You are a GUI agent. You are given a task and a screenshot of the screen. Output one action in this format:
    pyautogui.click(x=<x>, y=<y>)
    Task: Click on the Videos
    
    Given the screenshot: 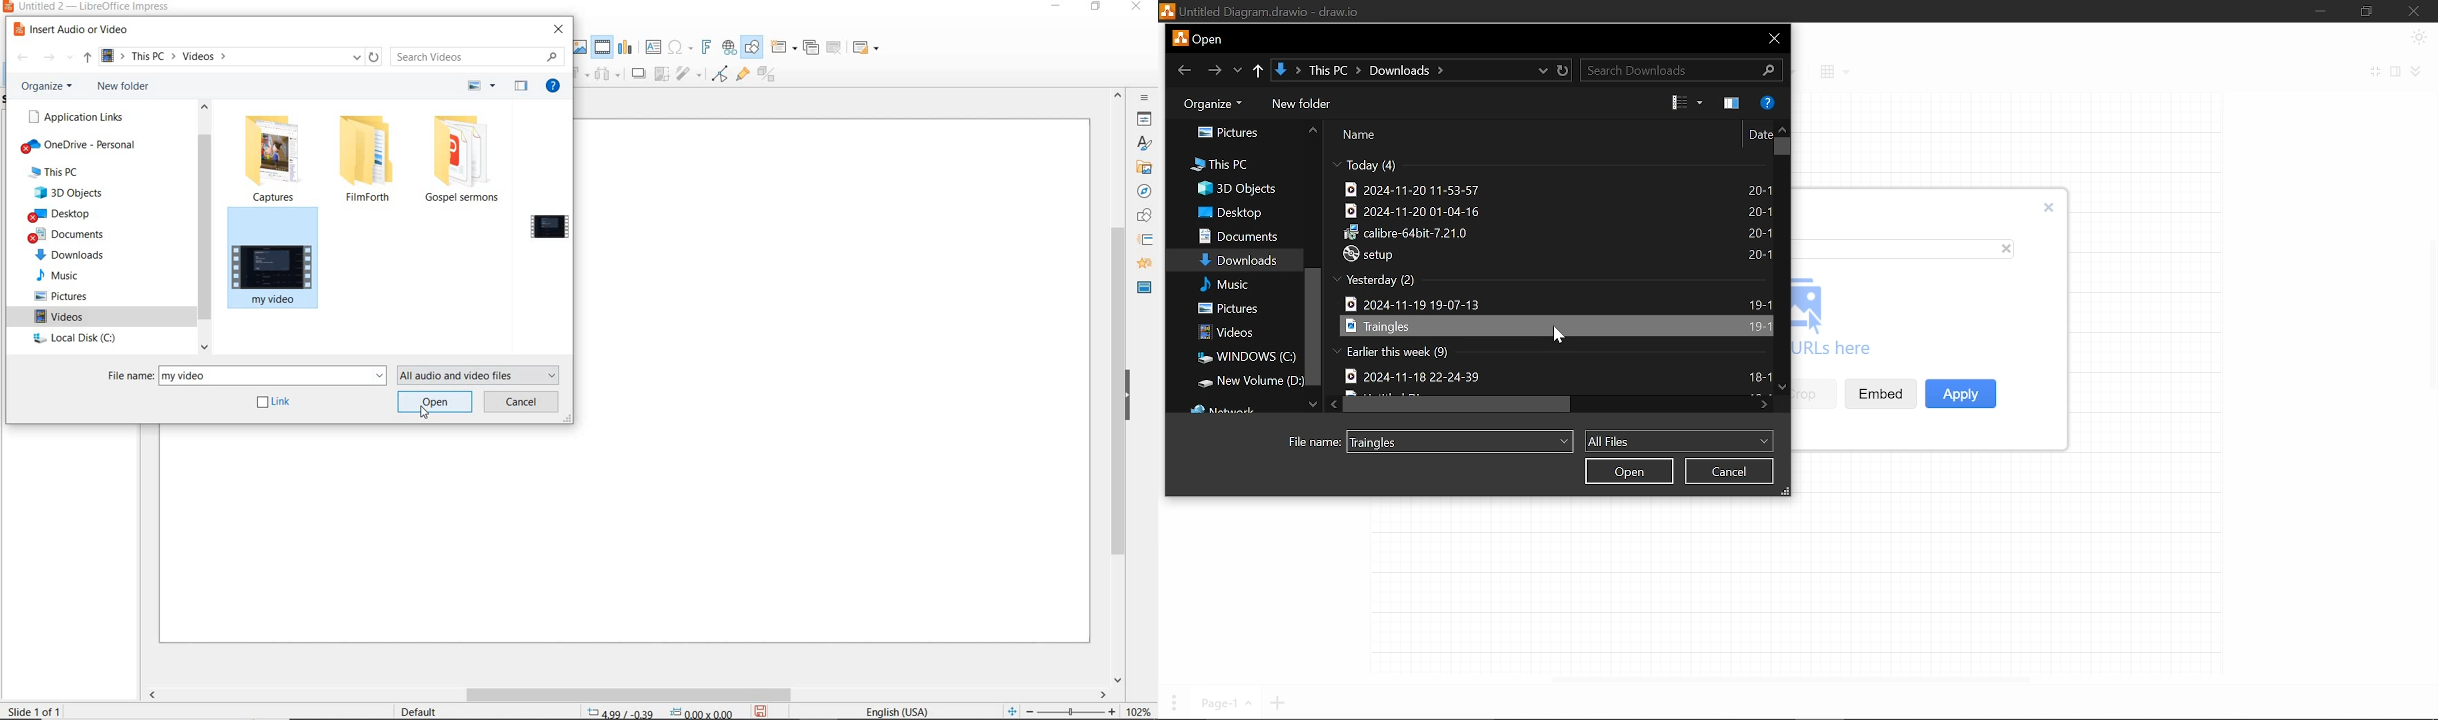 What is the action you would take?
    pyautogui.click(x=1216, y=330)
    